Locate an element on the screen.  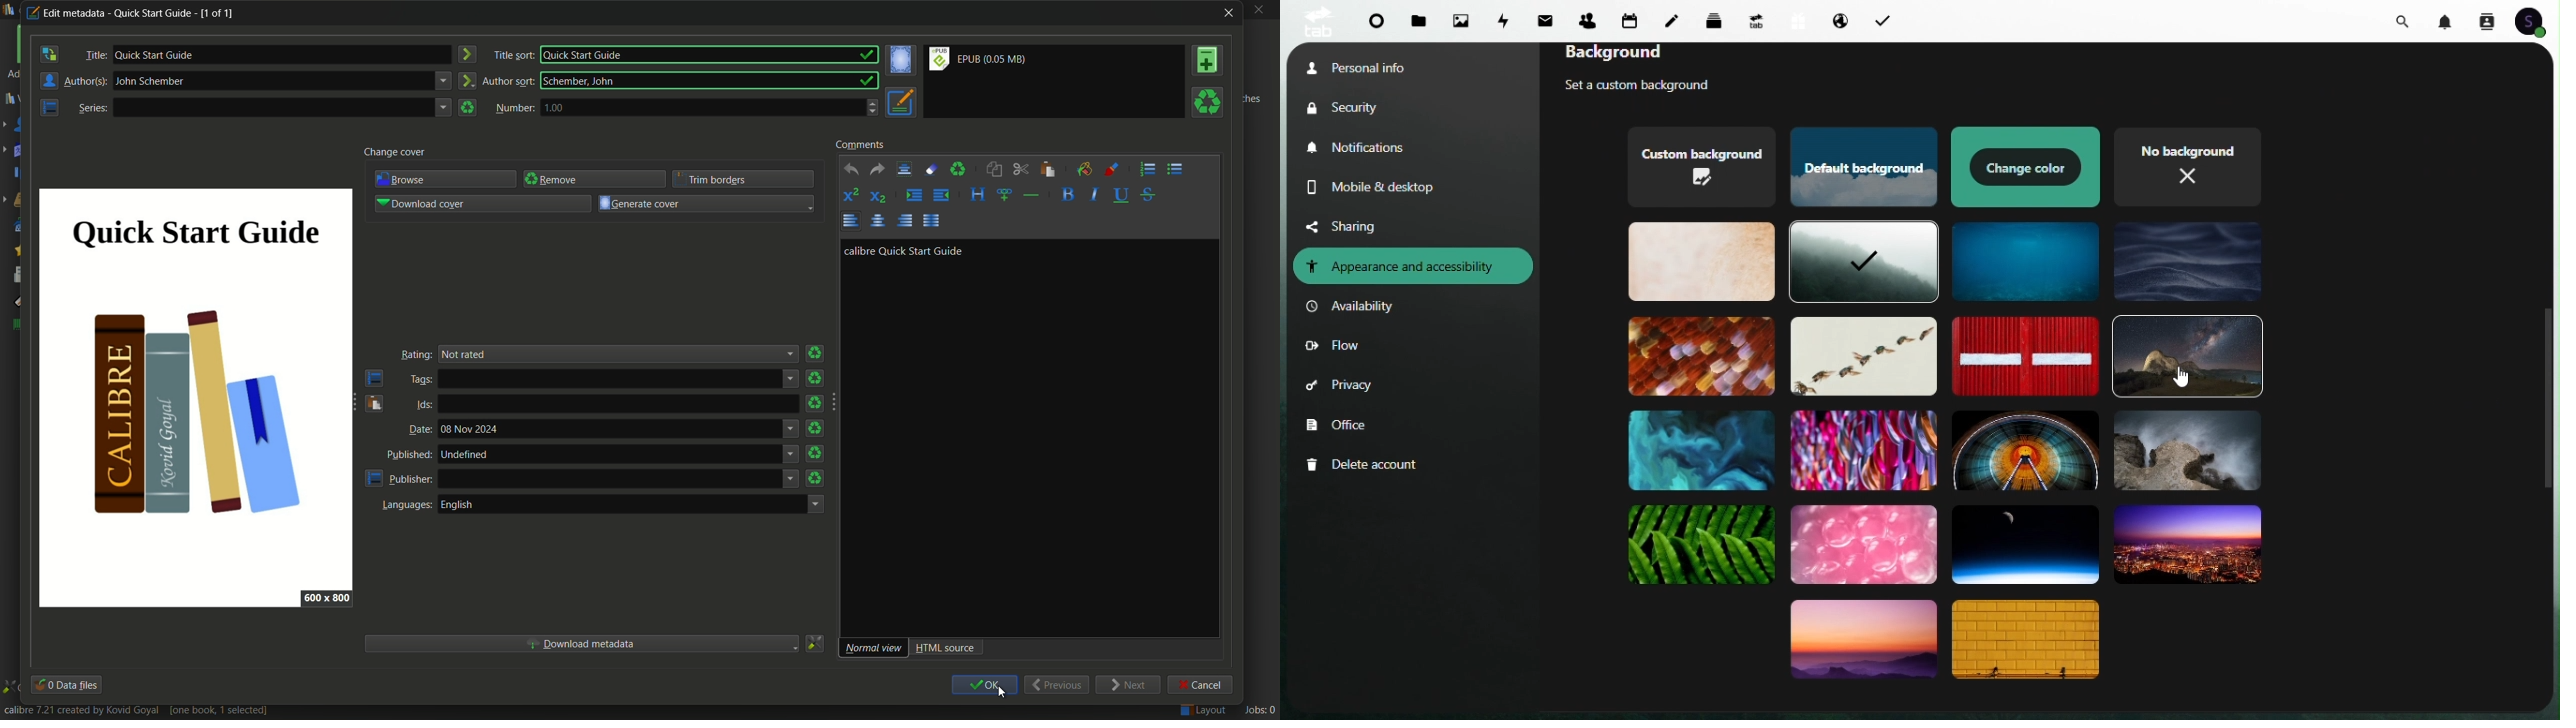
select all is located at coordinates (905, 170).